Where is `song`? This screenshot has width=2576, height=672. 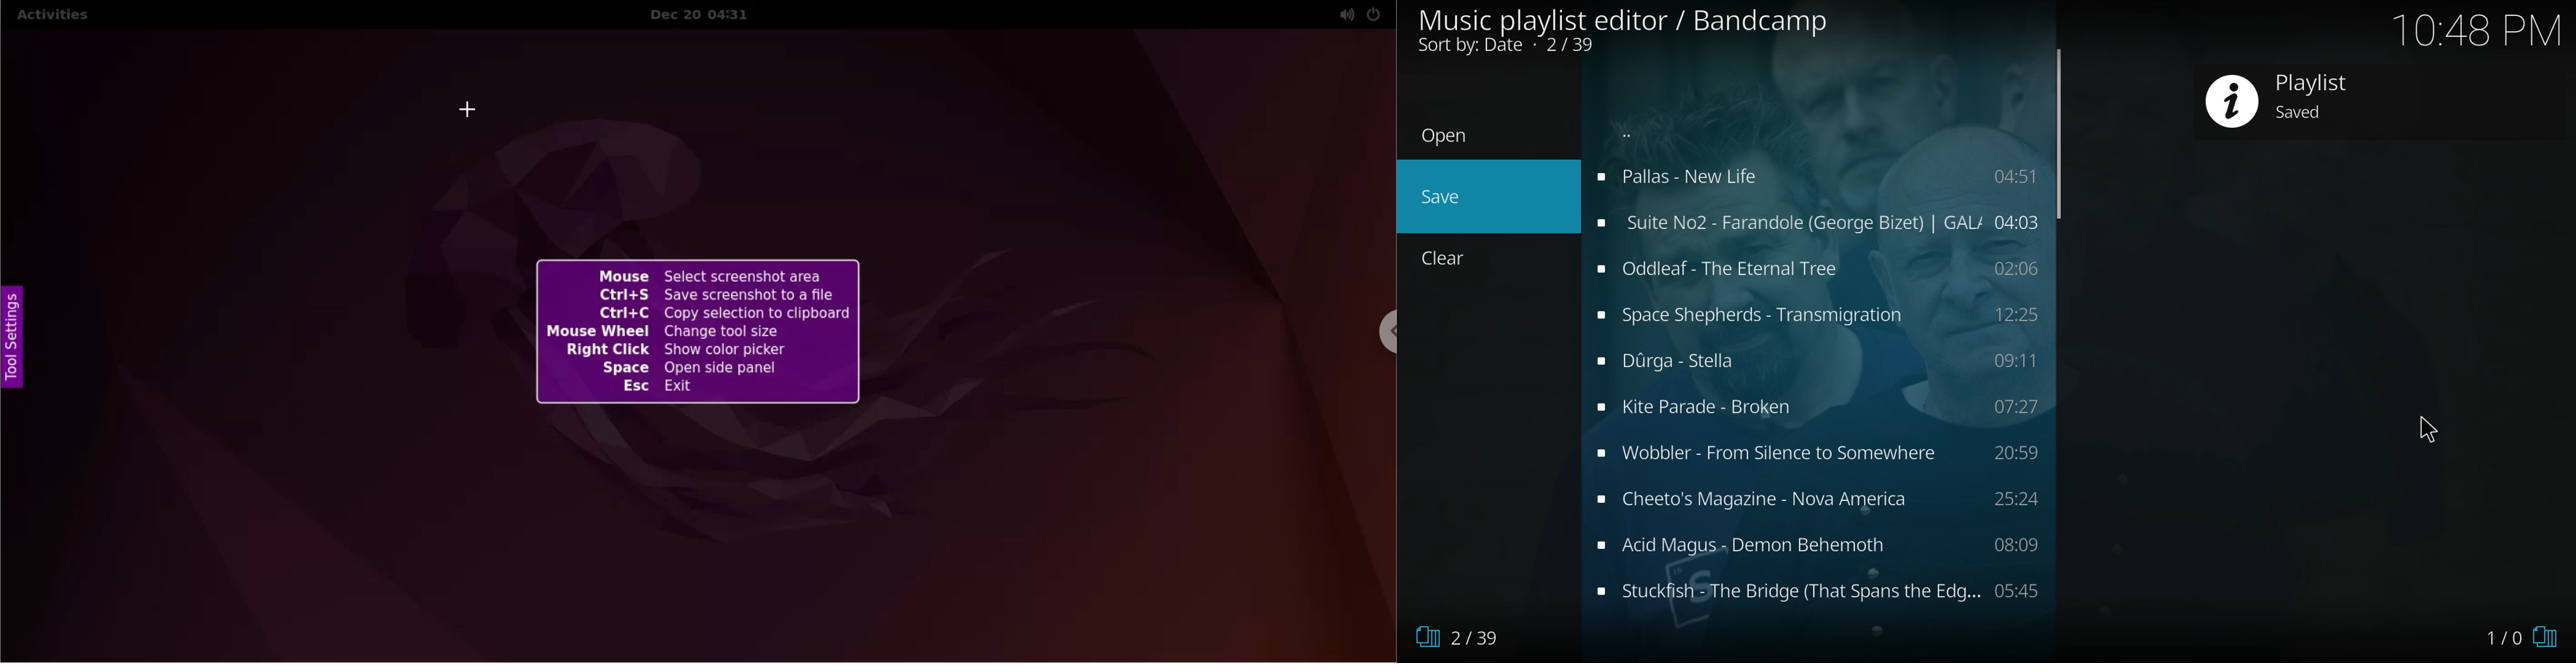
song is located at coordinates (1822, 502).